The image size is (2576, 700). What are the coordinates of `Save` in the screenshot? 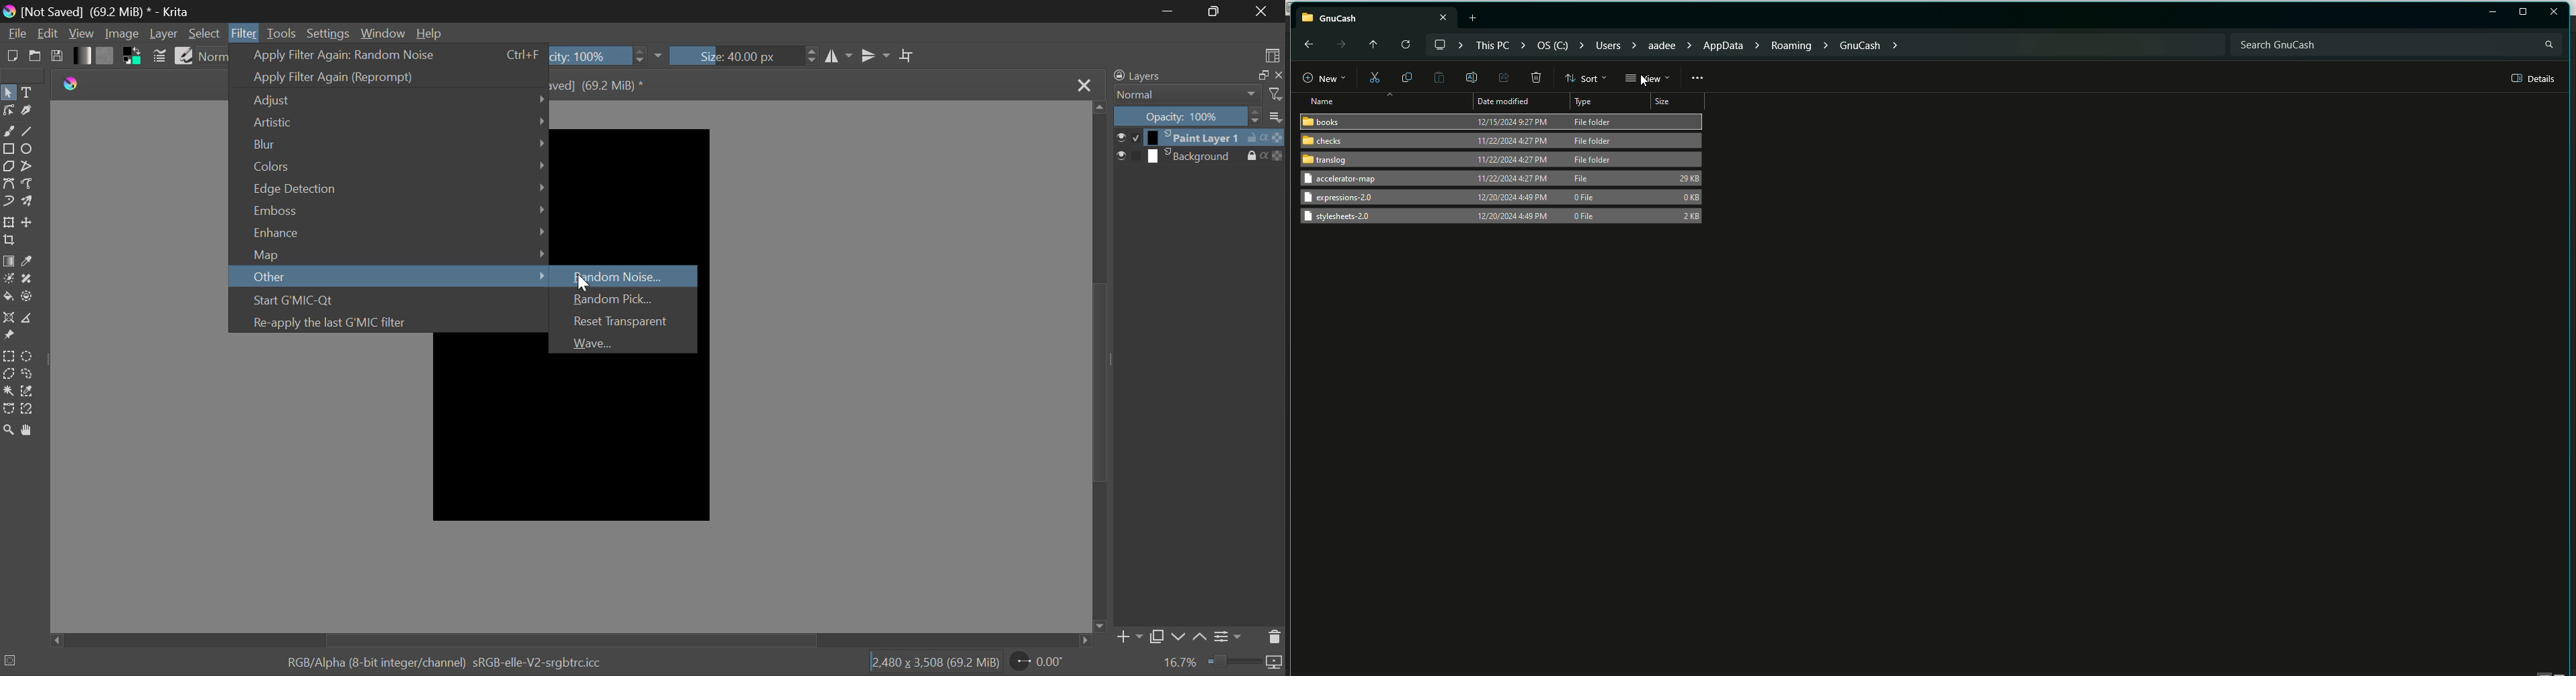 It's located at (58, 57).